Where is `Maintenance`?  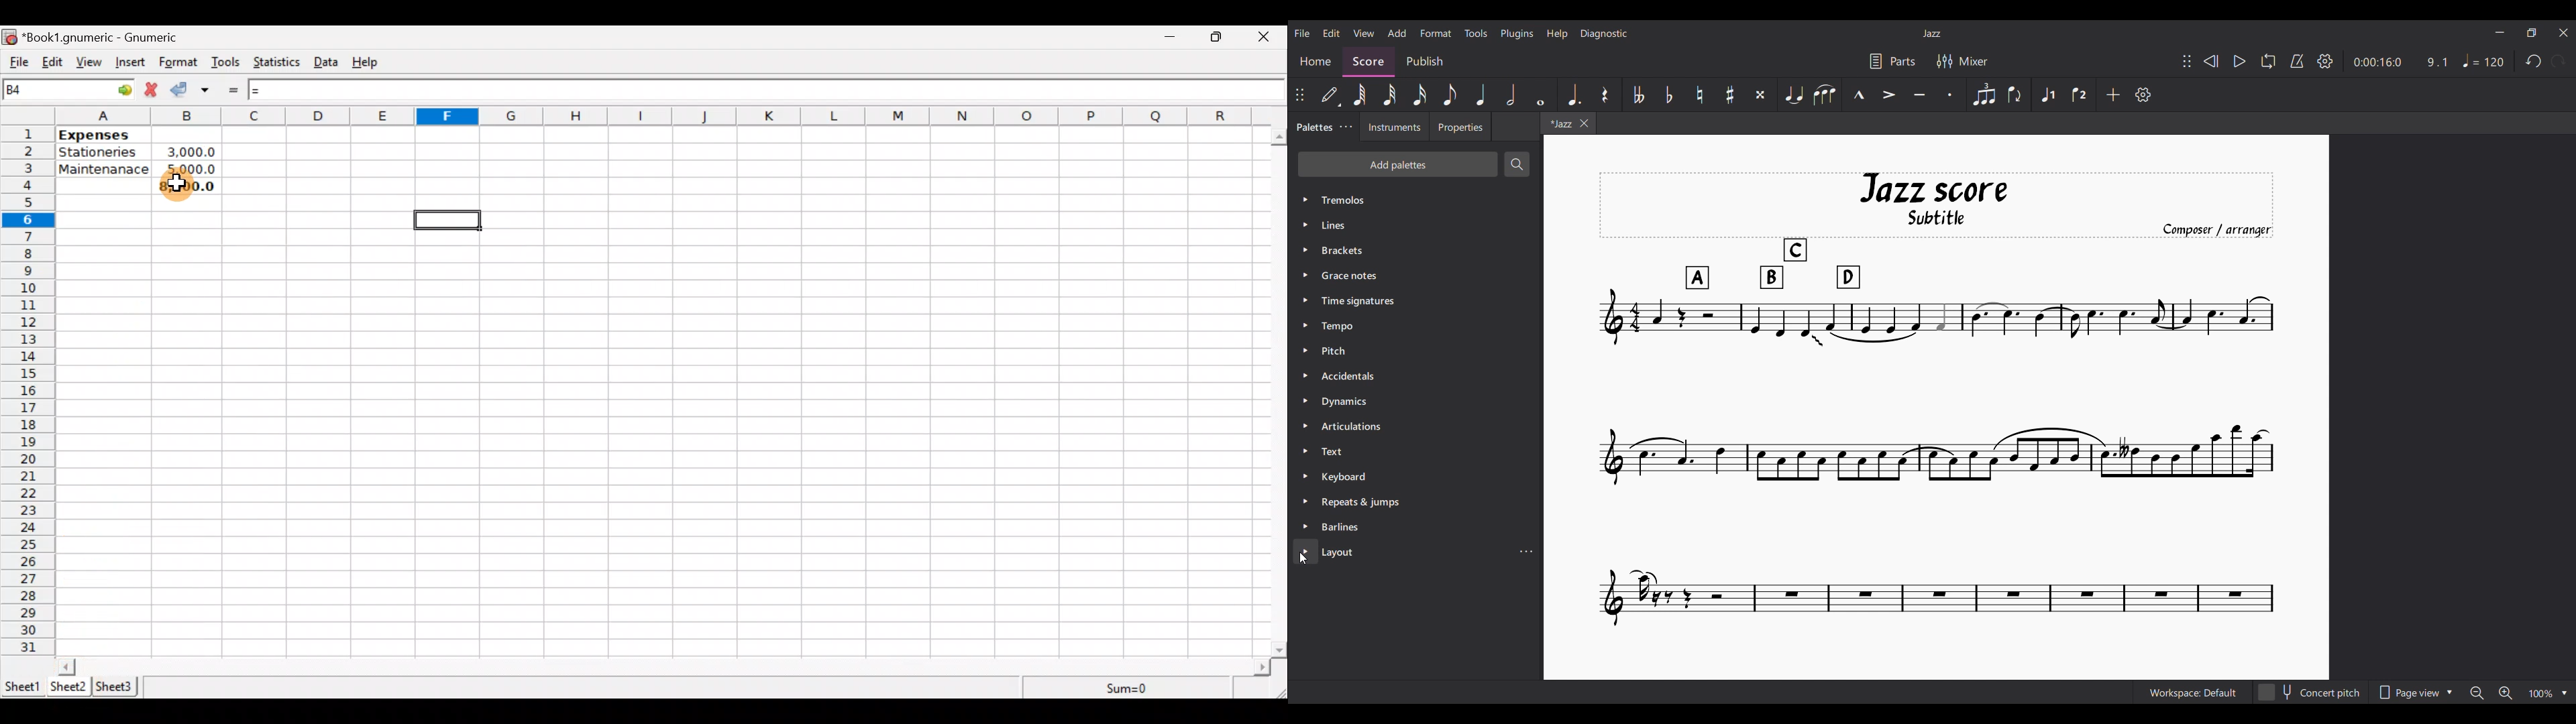 Maintenance is located at coordinates (104, 171).